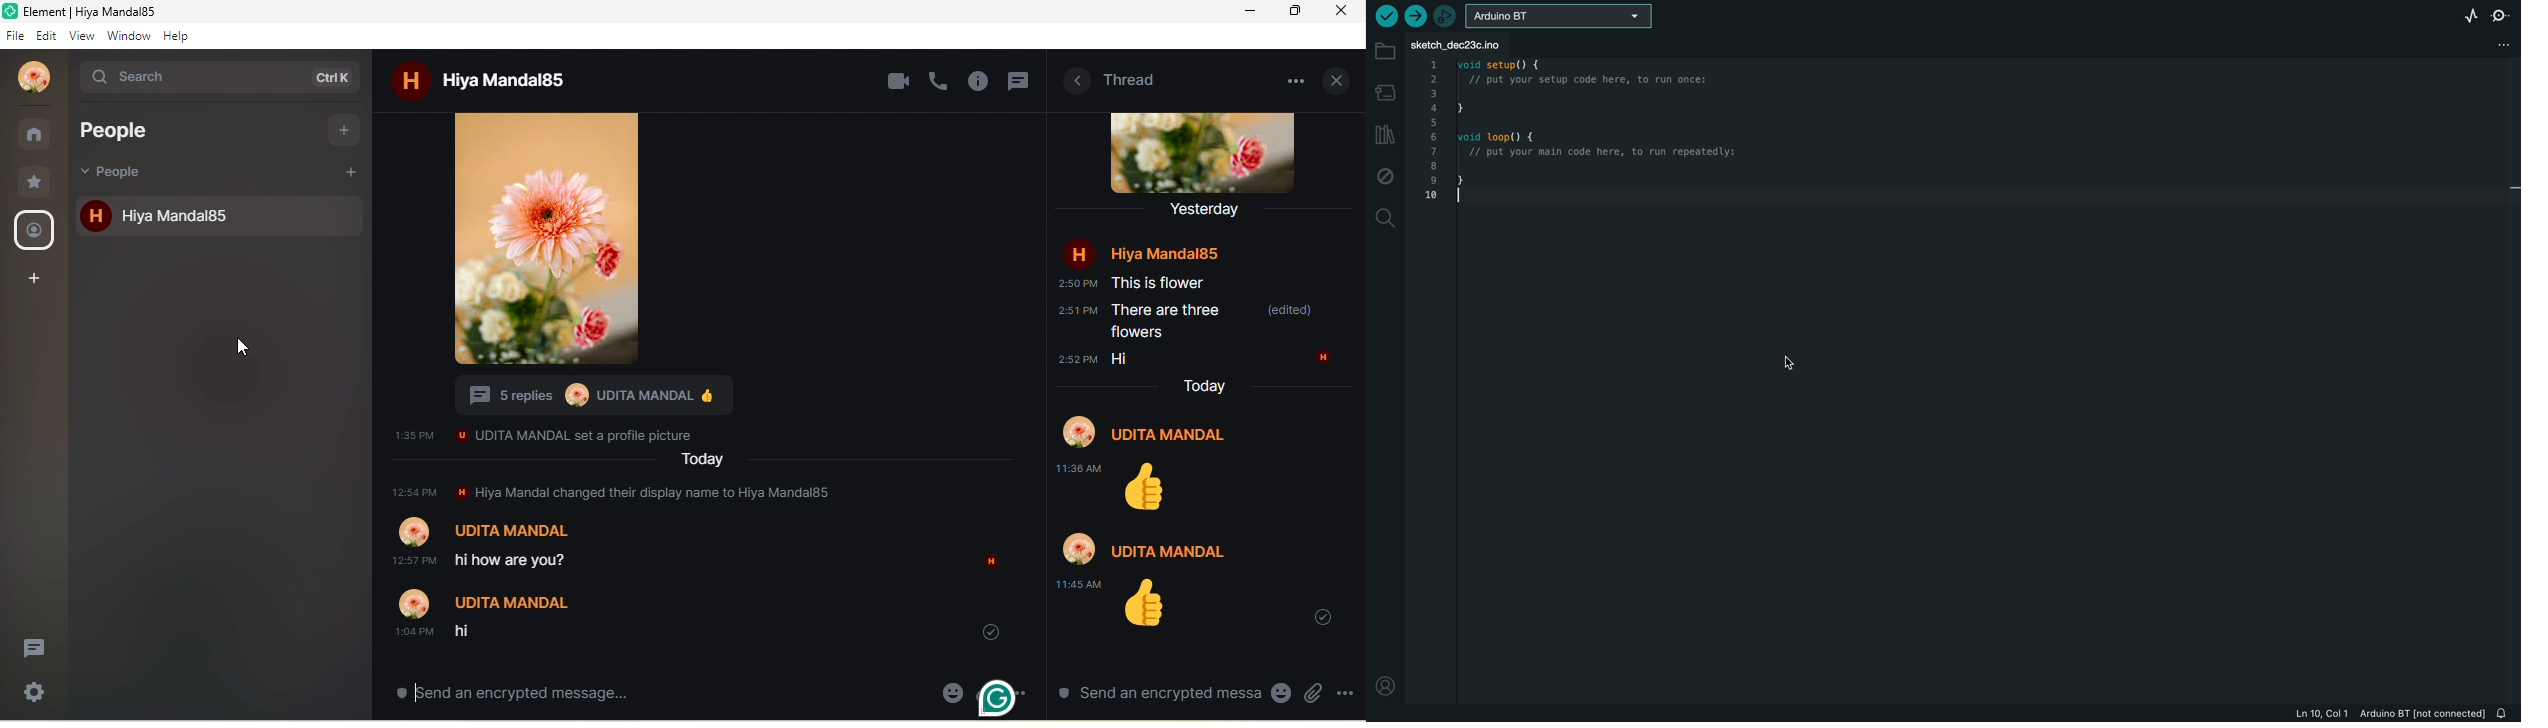 The image size is (2548, 728). I want to click on 2:51 PM, so click(1075, 311).